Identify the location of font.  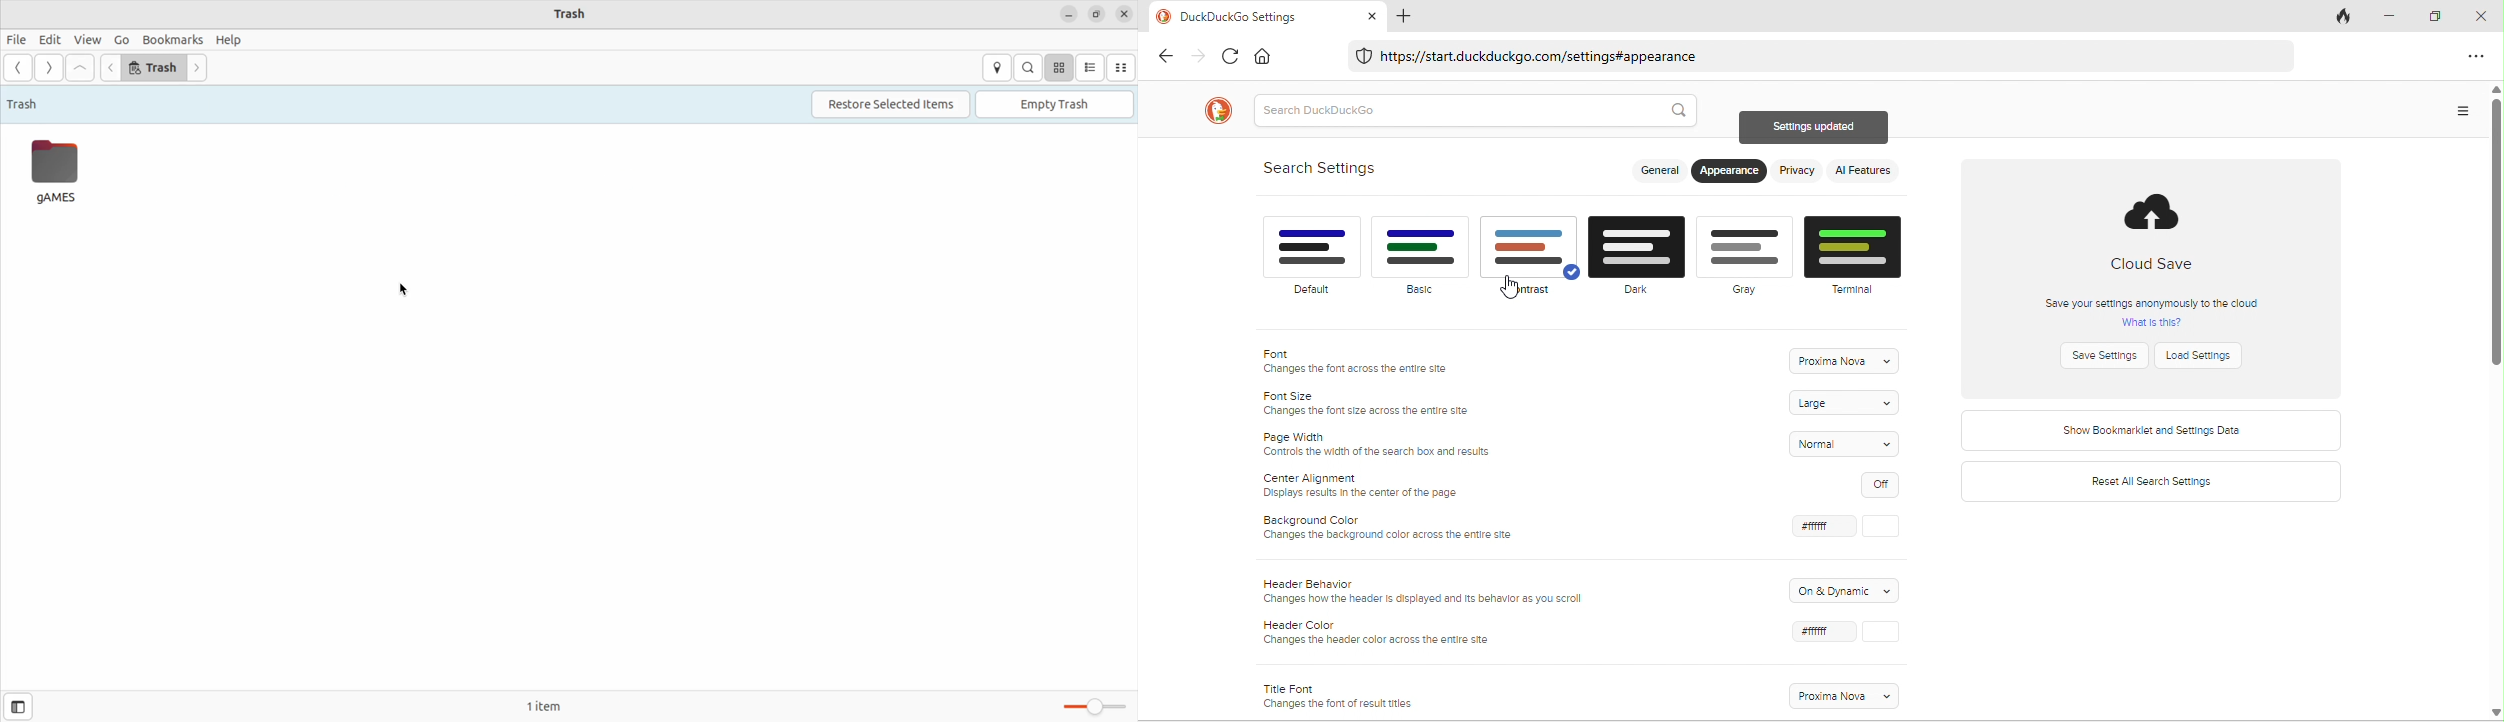
(1372, 365).